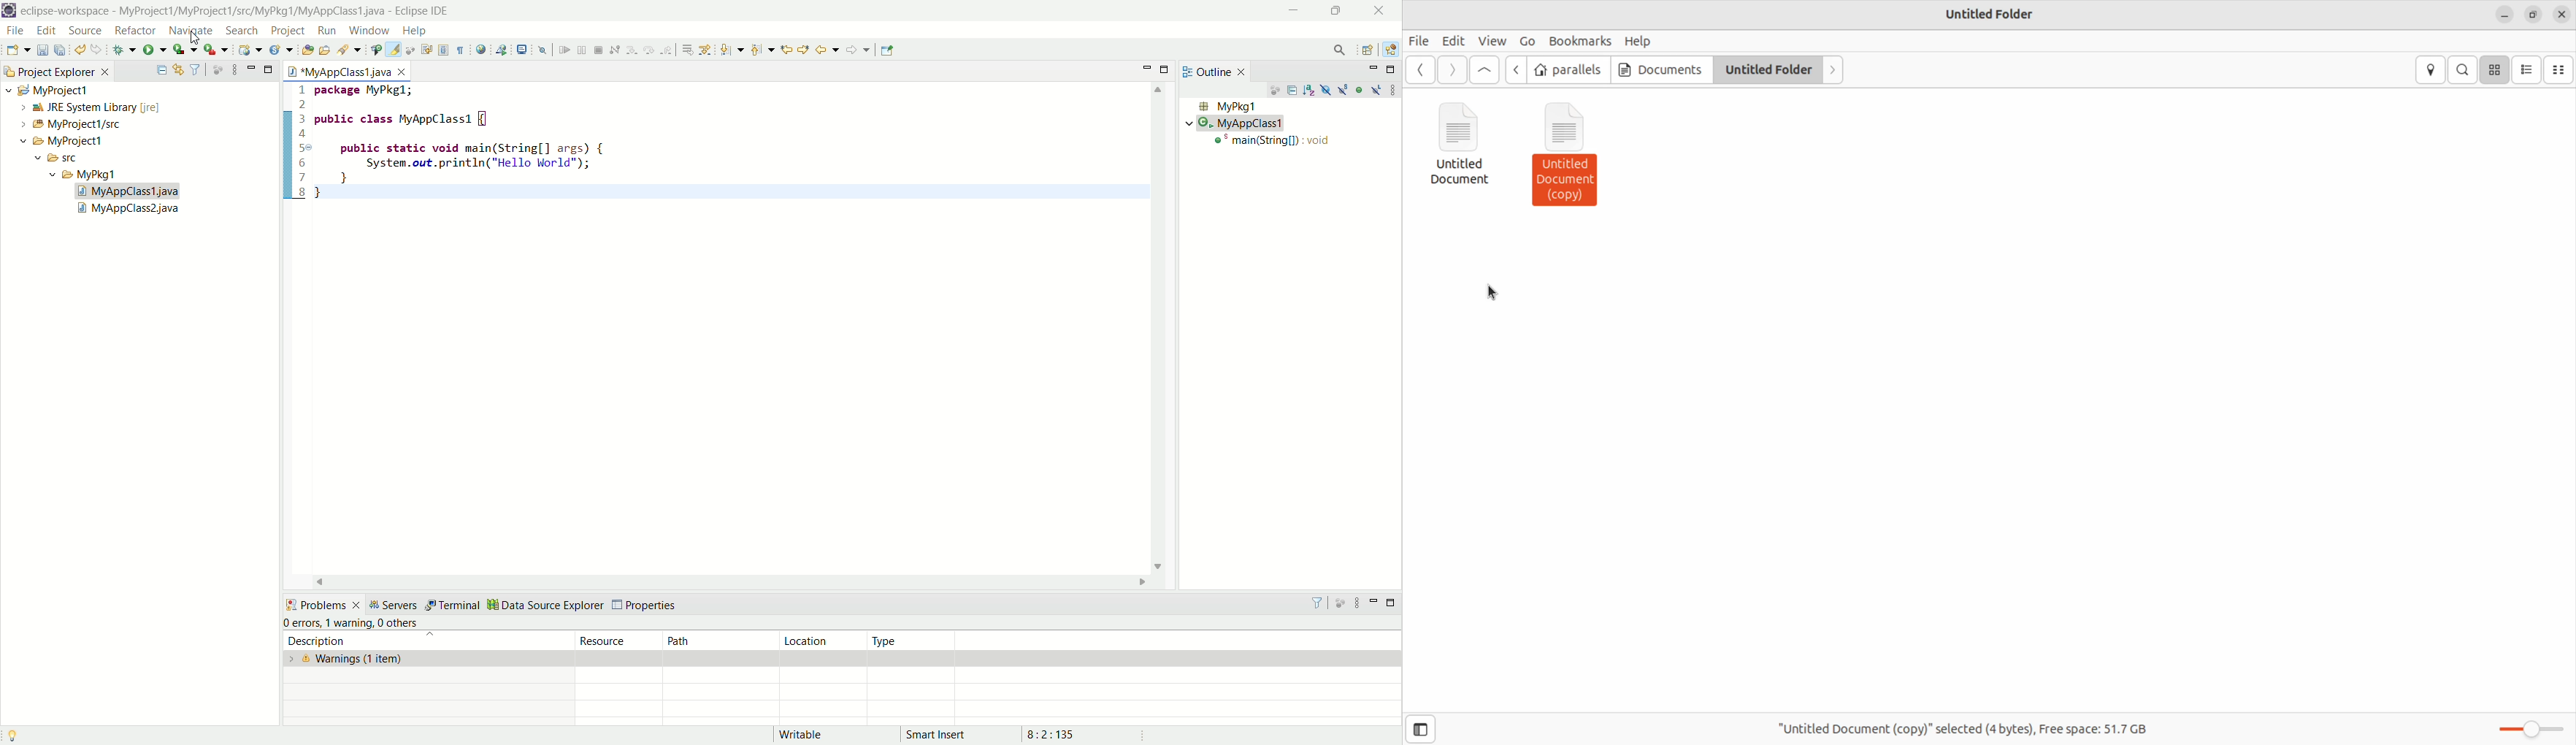 The height and width of the screenshot is (756, 2576). What do you see at coordinates (419, 641) in the screenshot?
I see `description` at bounding box center [419, 641].